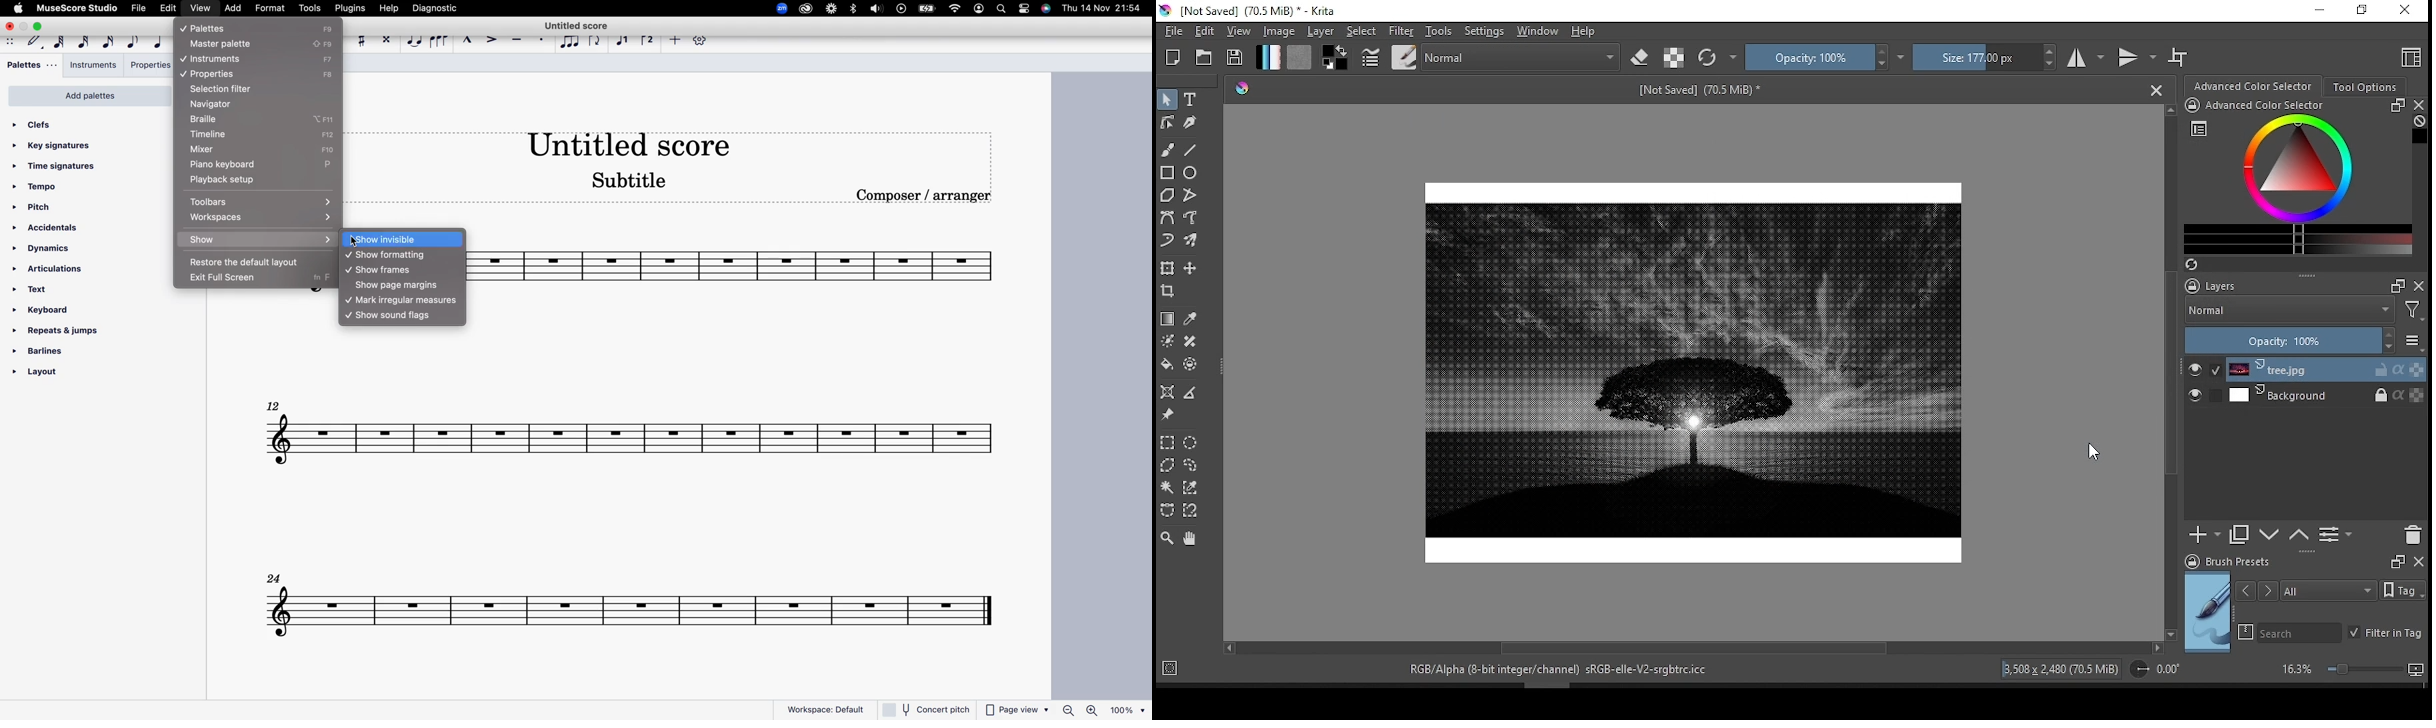 This screenshot has width=2436, height=728. Describe the element at coordinates (2085, 56) in the screenshot. I see `horizontal mirror mode` at that location.